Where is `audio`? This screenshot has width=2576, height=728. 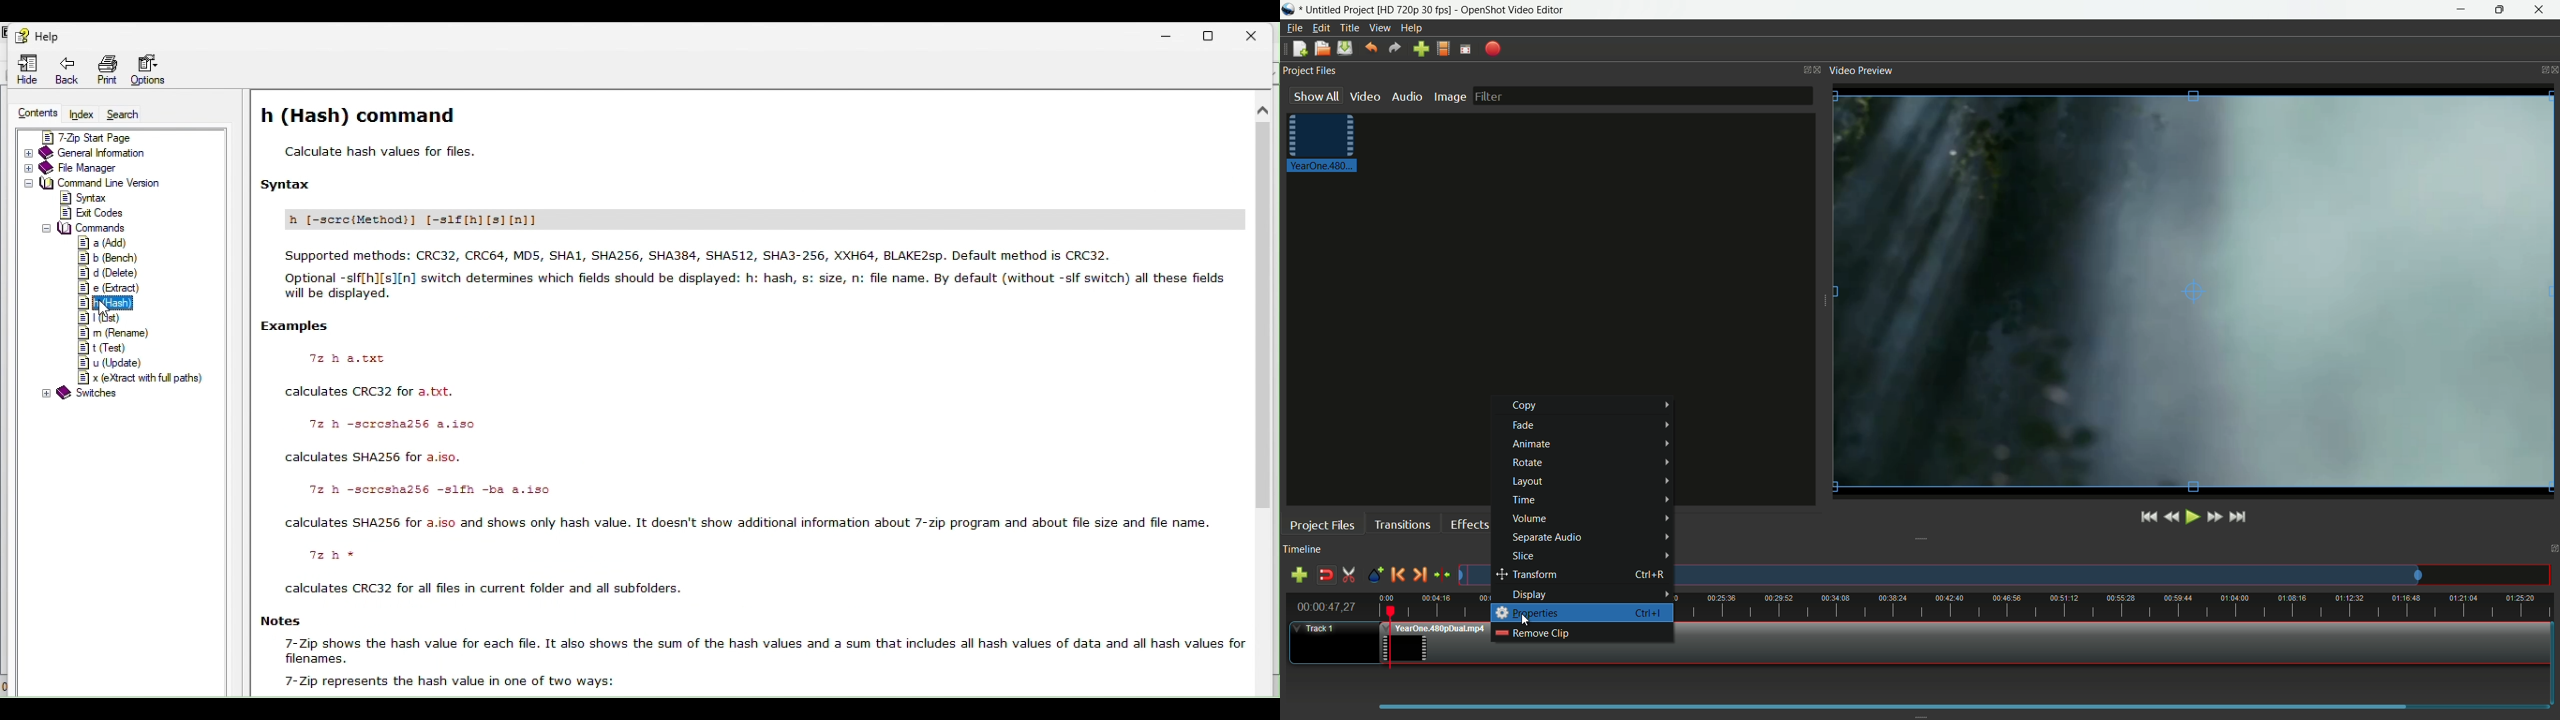
audio is located at coordinates (1406, 96).